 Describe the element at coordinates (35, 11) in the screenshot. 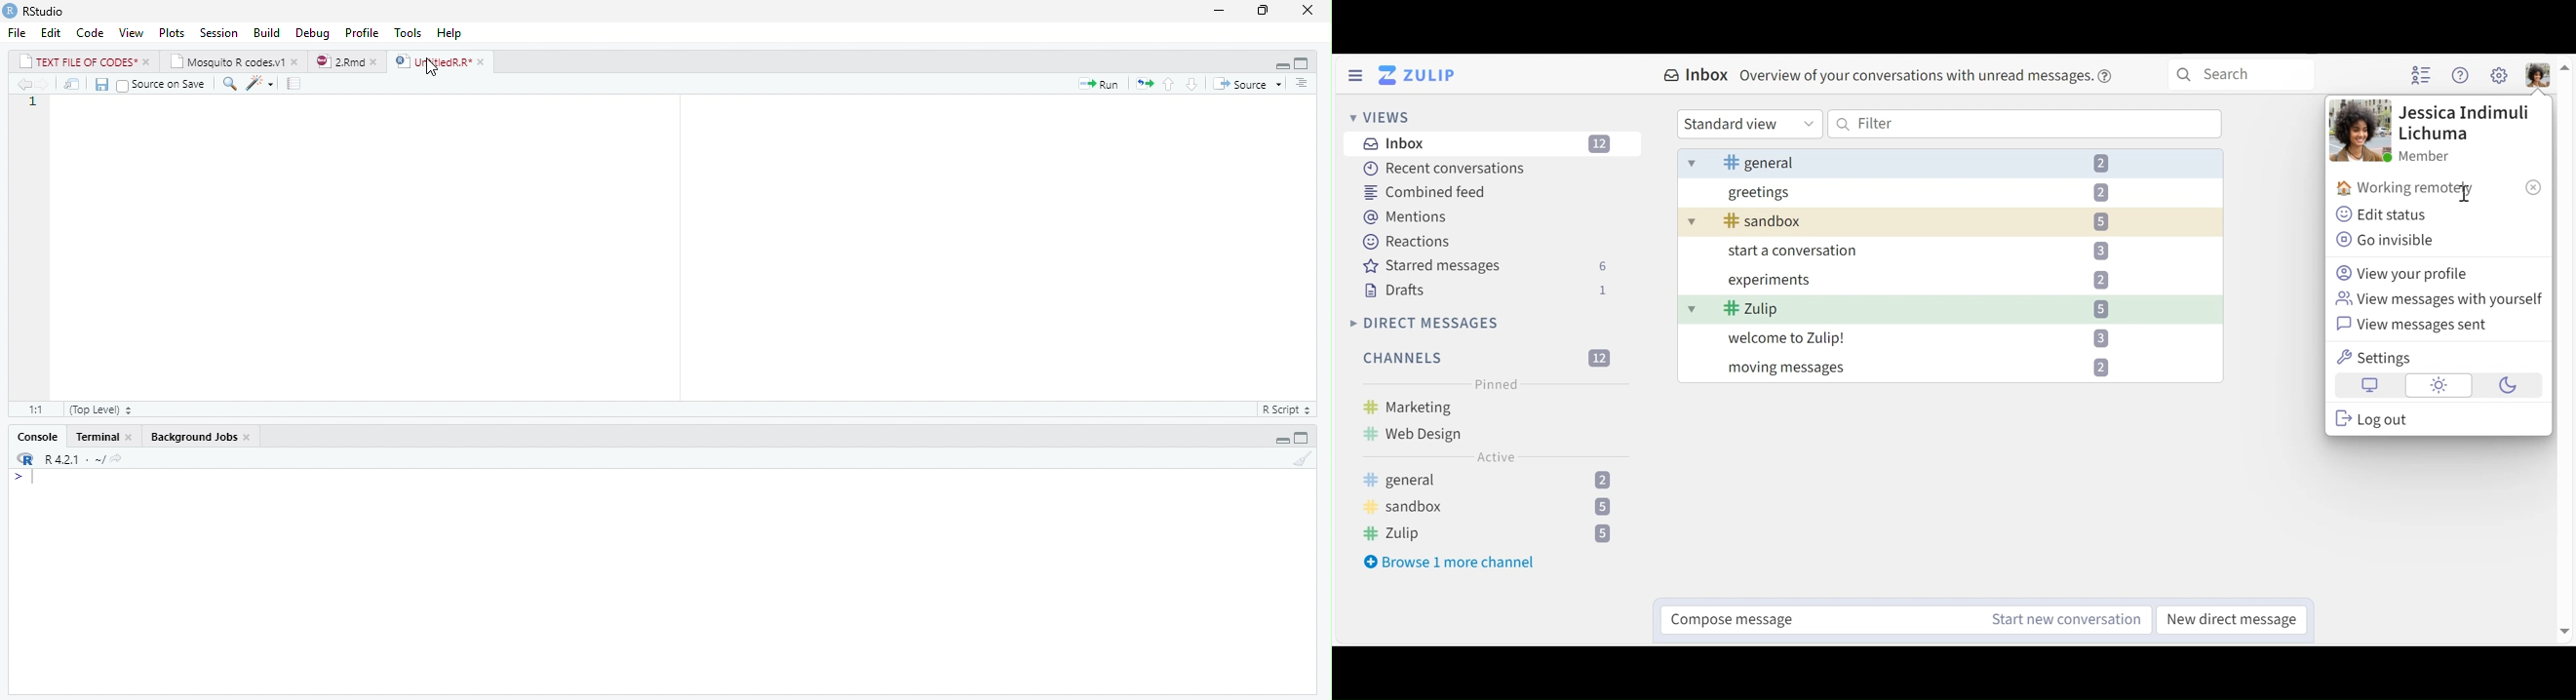

I see `RStudio` at that location.